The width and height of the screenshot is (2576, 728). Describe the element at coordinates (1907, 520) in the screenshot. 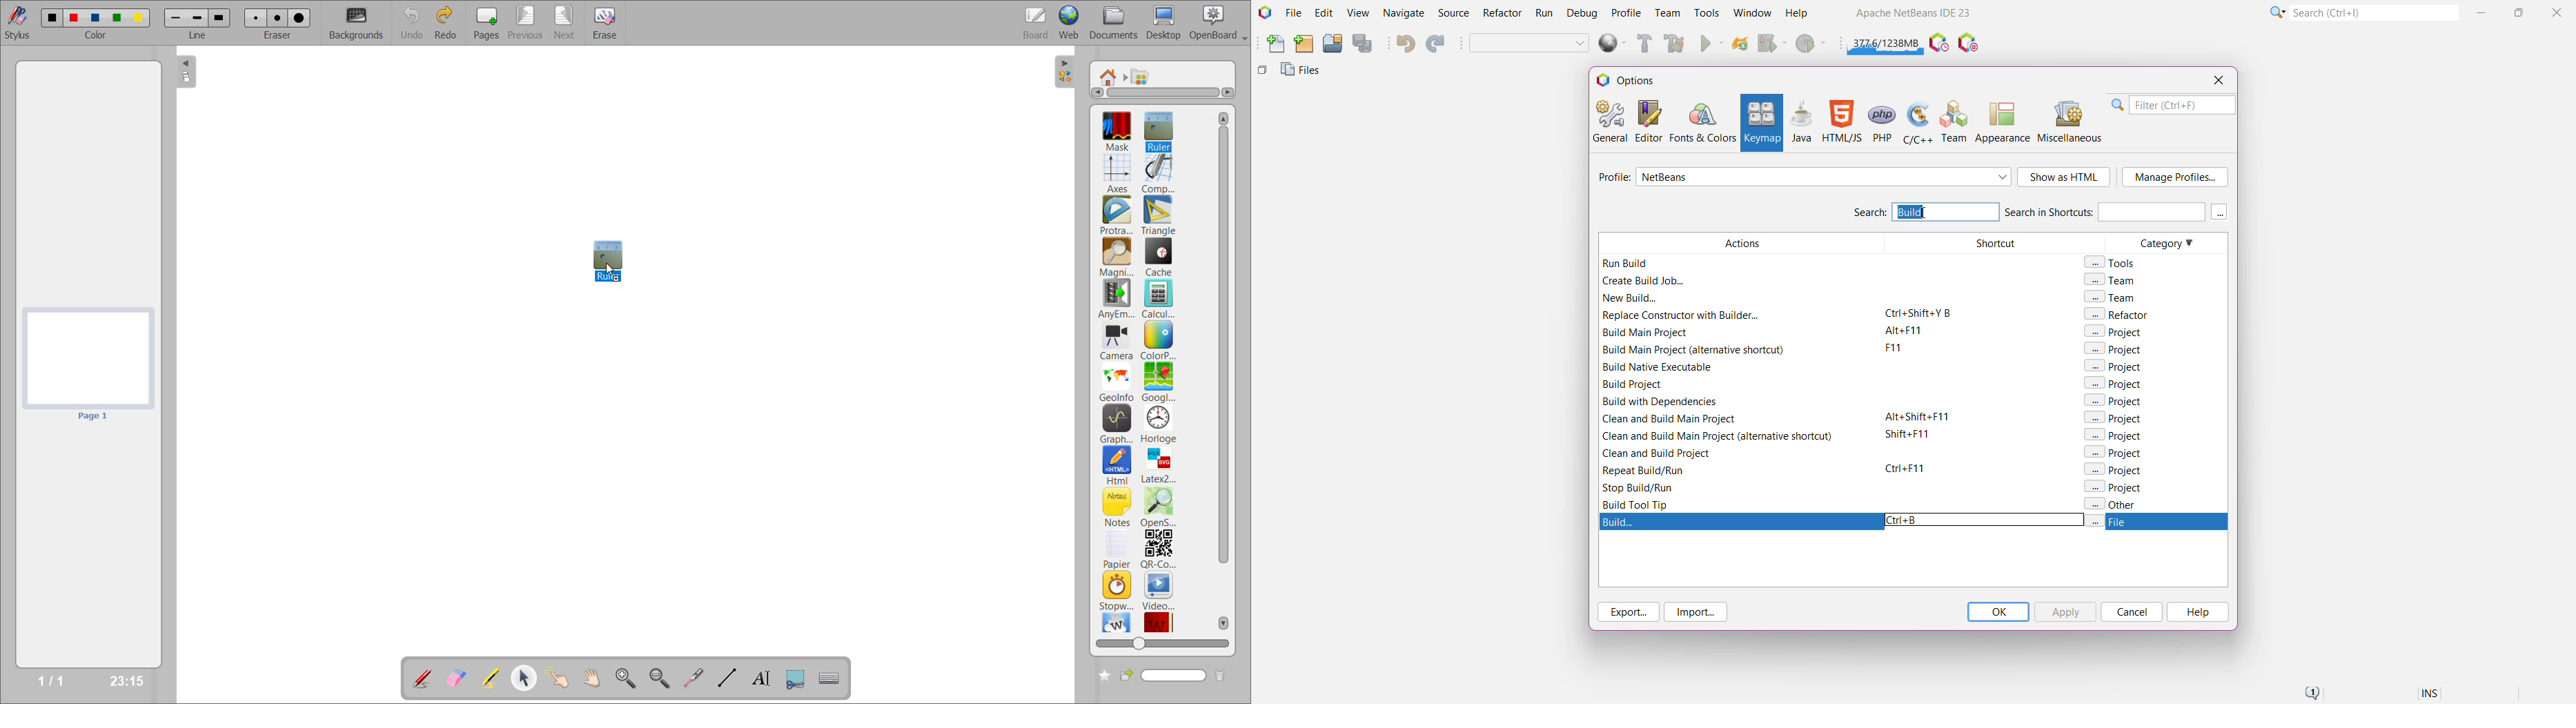

I see `Type the required 'shortcut' to set for the action` at that location.